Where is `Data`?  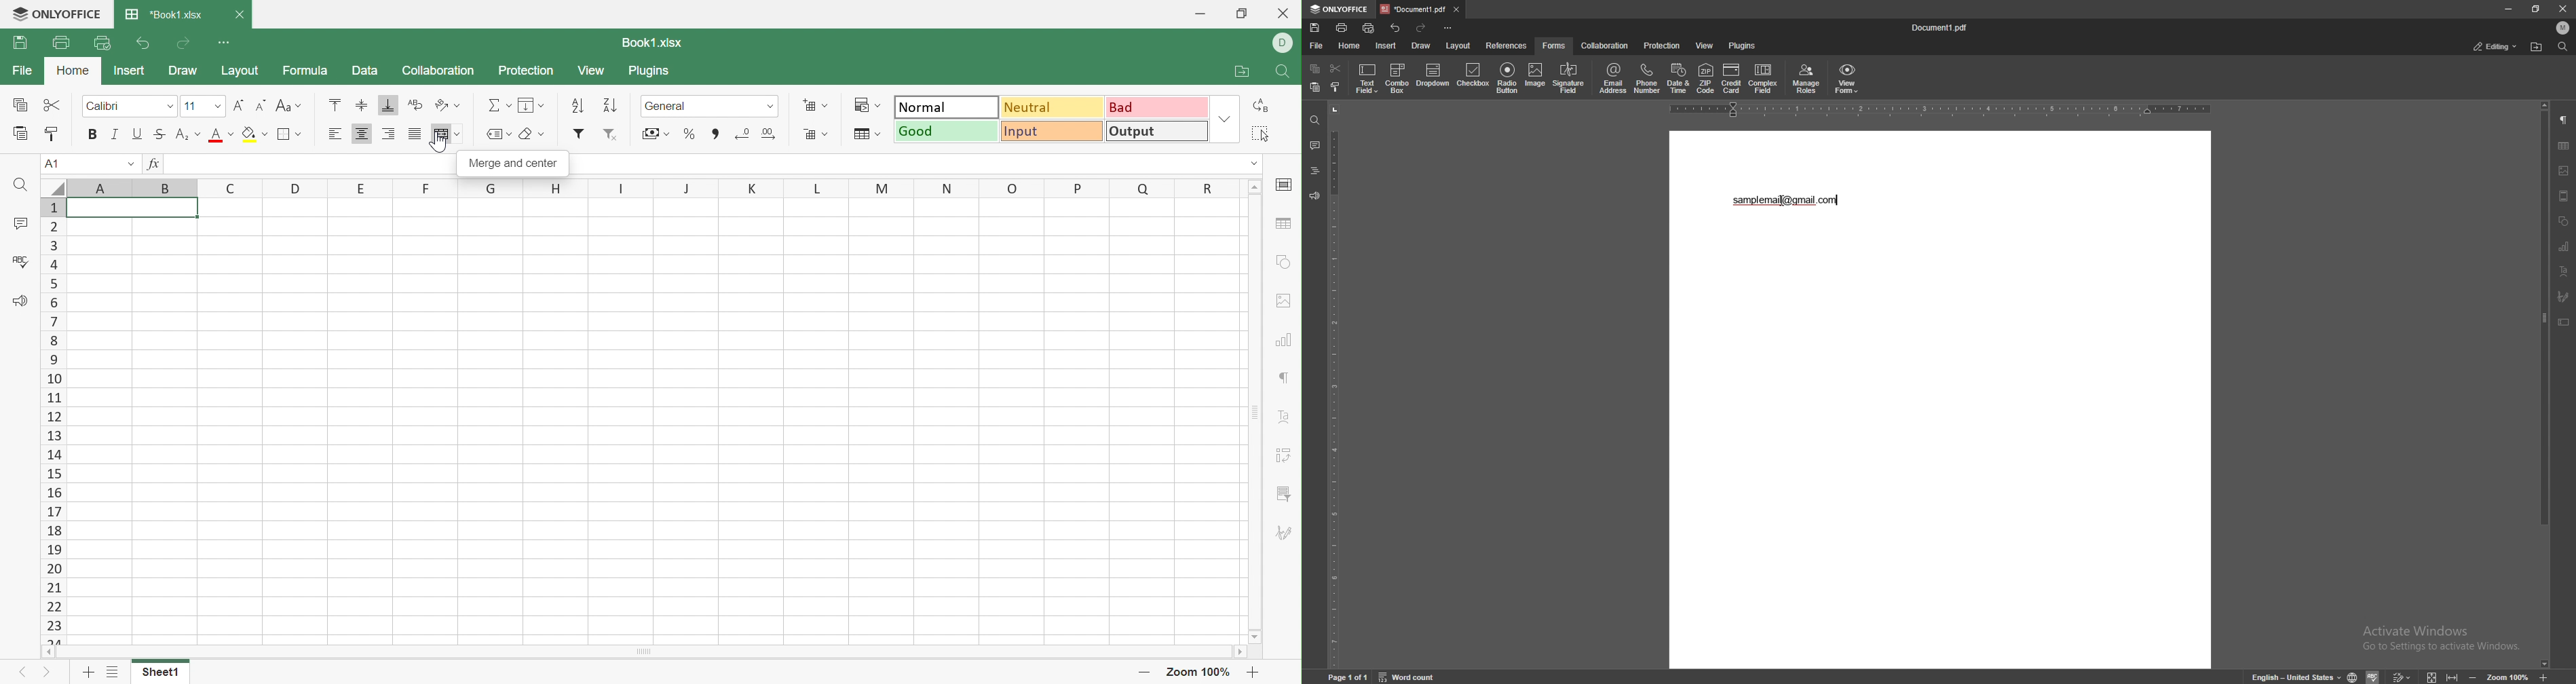
Data is located at coordinates (364, 70).